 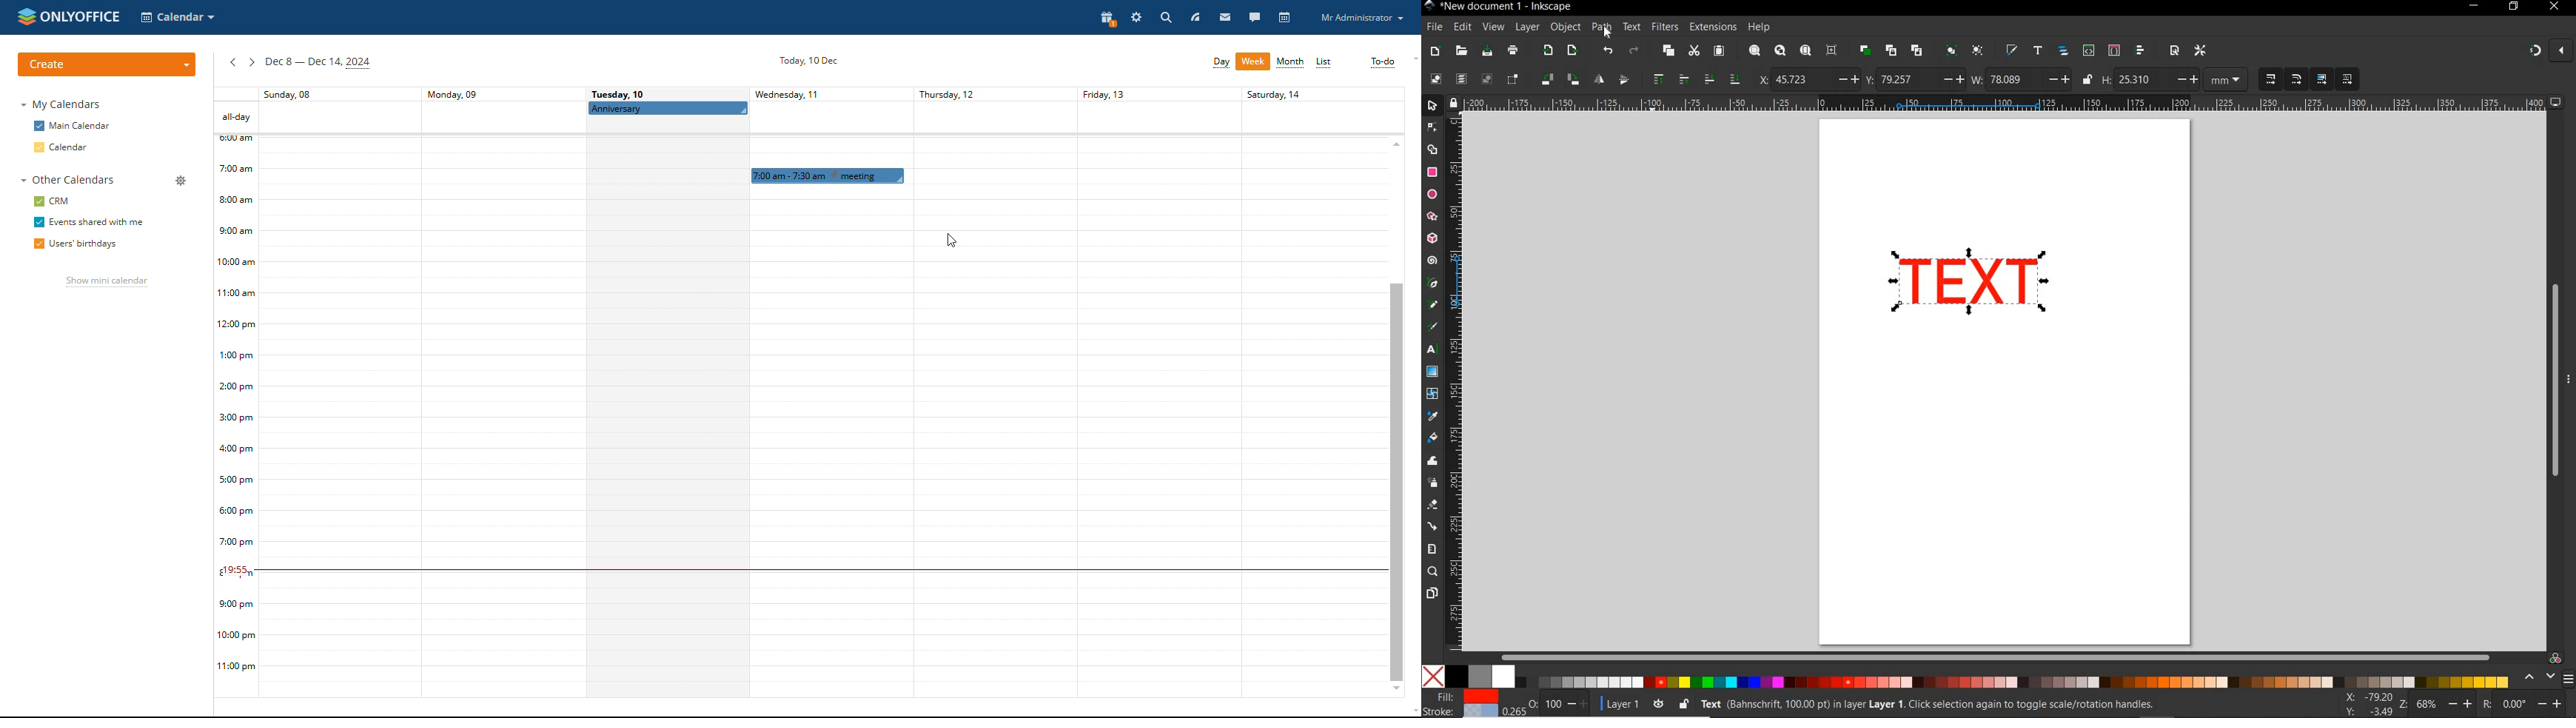 What do you see at coordinates (1432, 261) in the screenshot?
I see `SPIRAL TOOL` at bounding box center [1432, 261].